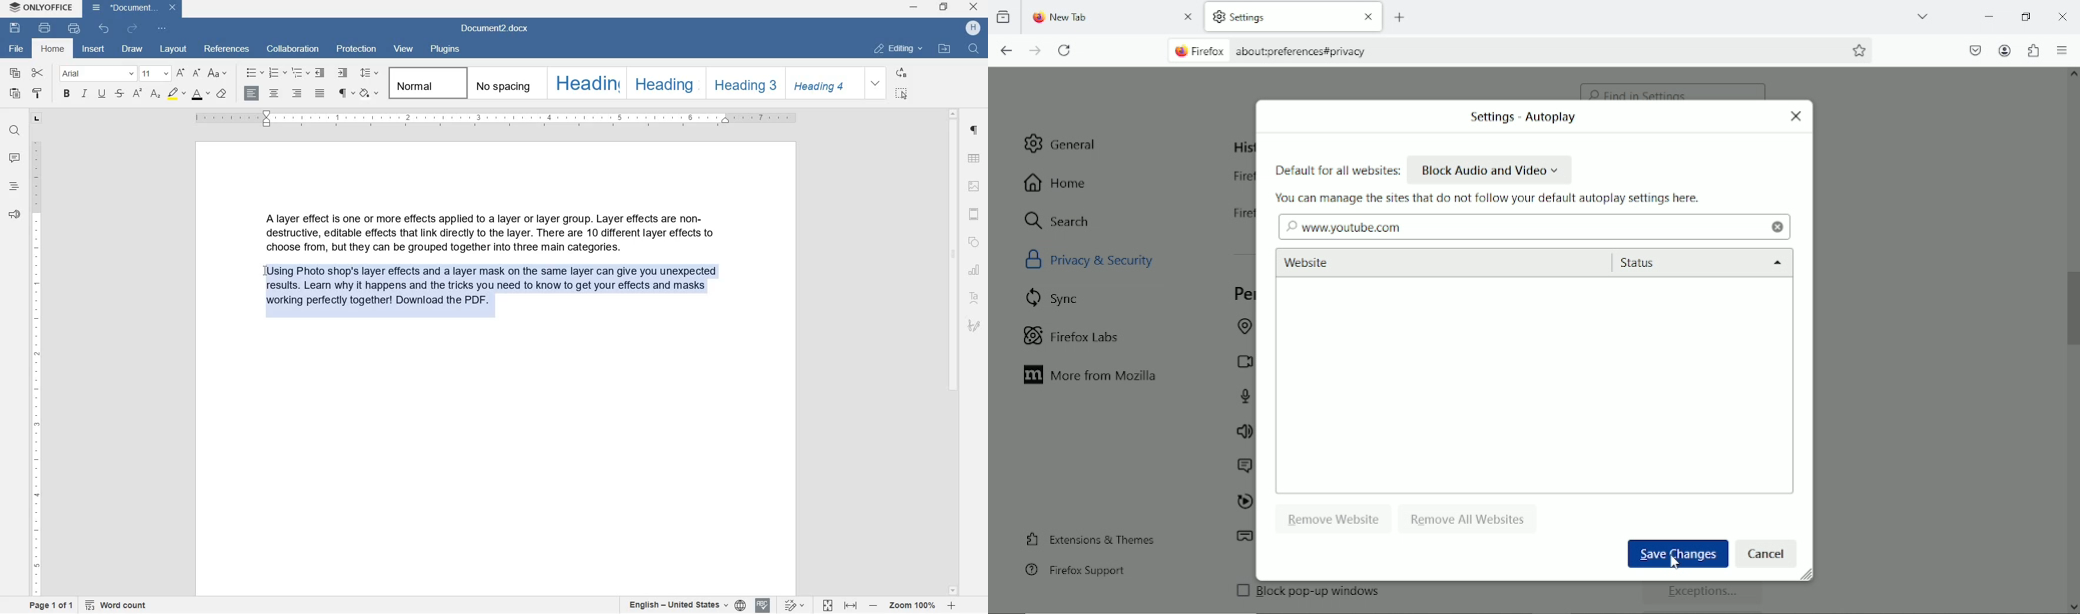 This screenshot has width=2100, height=616. What do you see at coordinates (1675, 552) in the screenshot?
I see `save changes` at bounding box center [1675, 552].